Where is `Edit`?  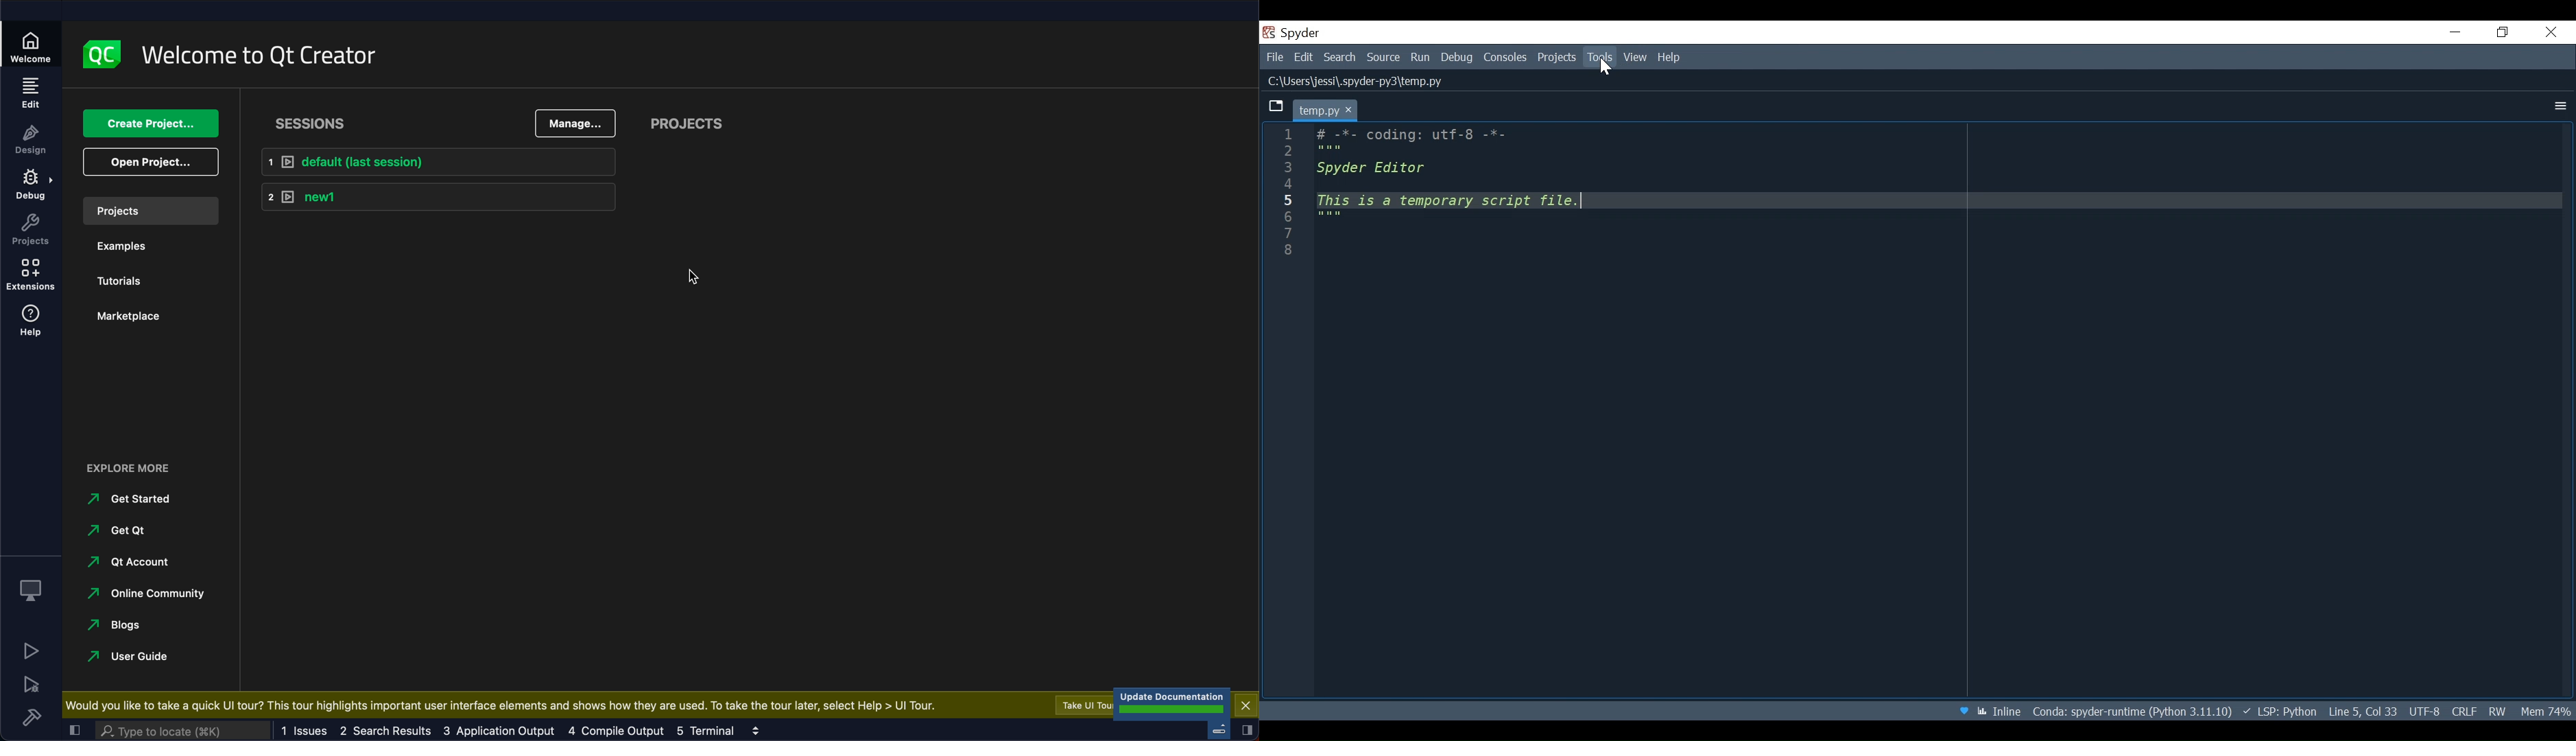
Edit is located at coordinates (1304, 58).